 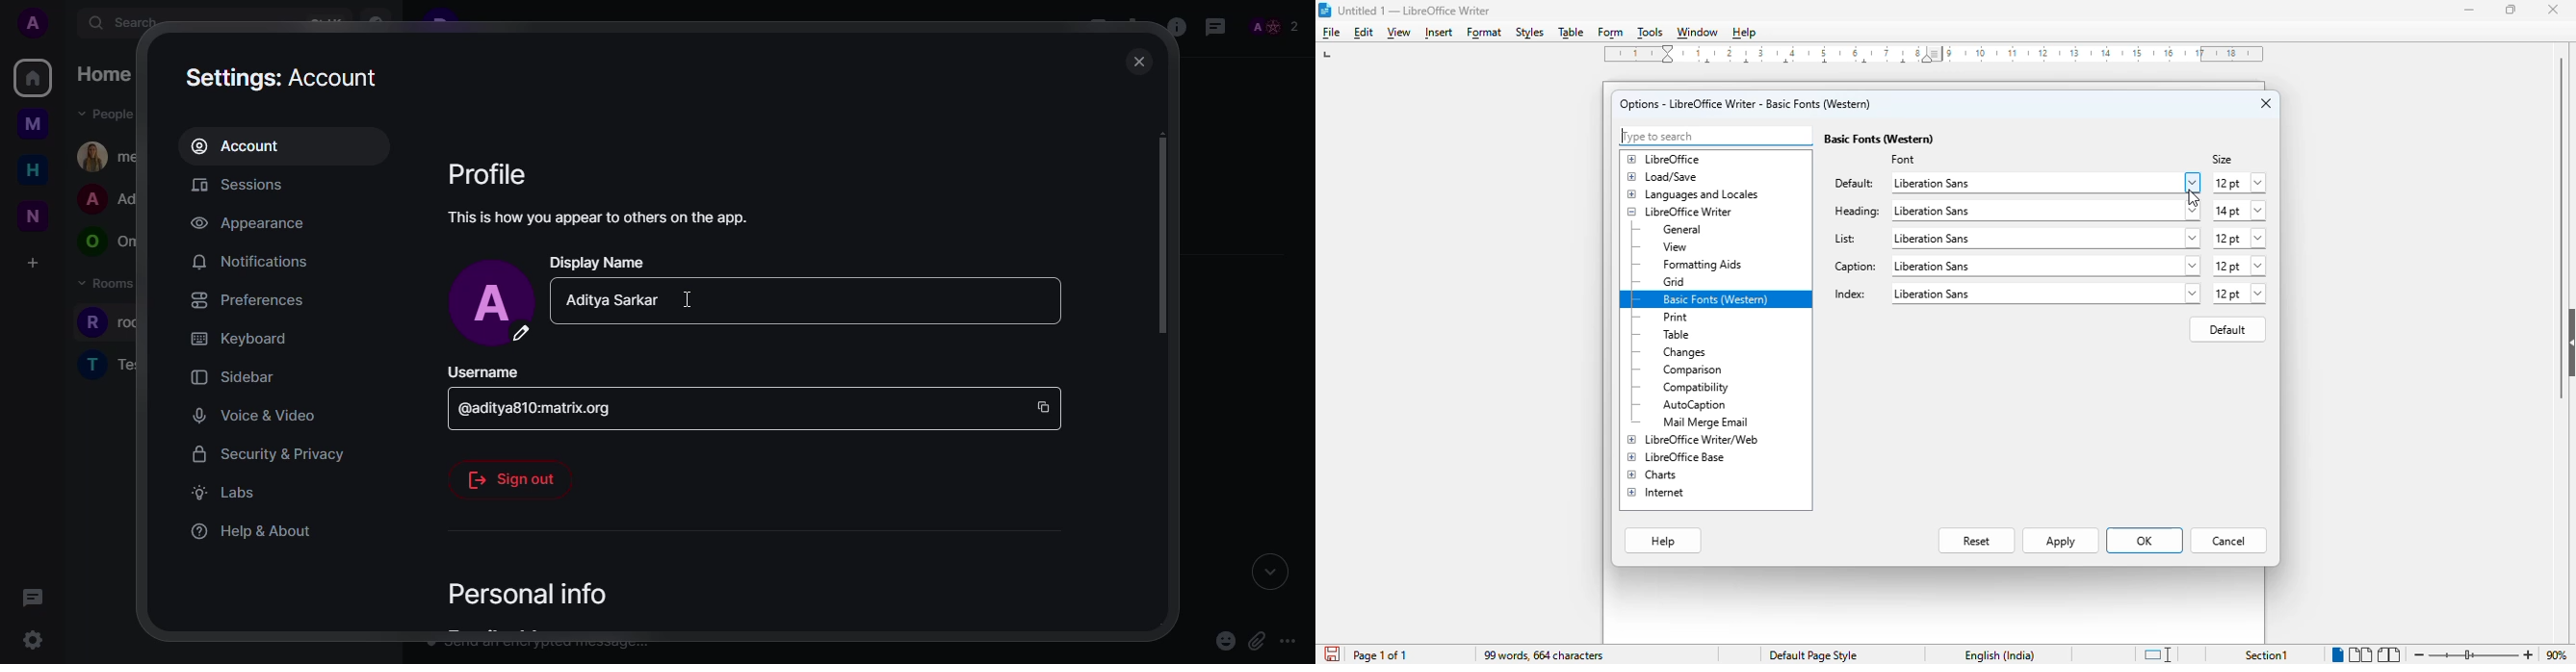 What do you see at coordinates (1716, 300) in the screenshot?
I see `basic fonts (western)` at bounding box center [1716, 300].